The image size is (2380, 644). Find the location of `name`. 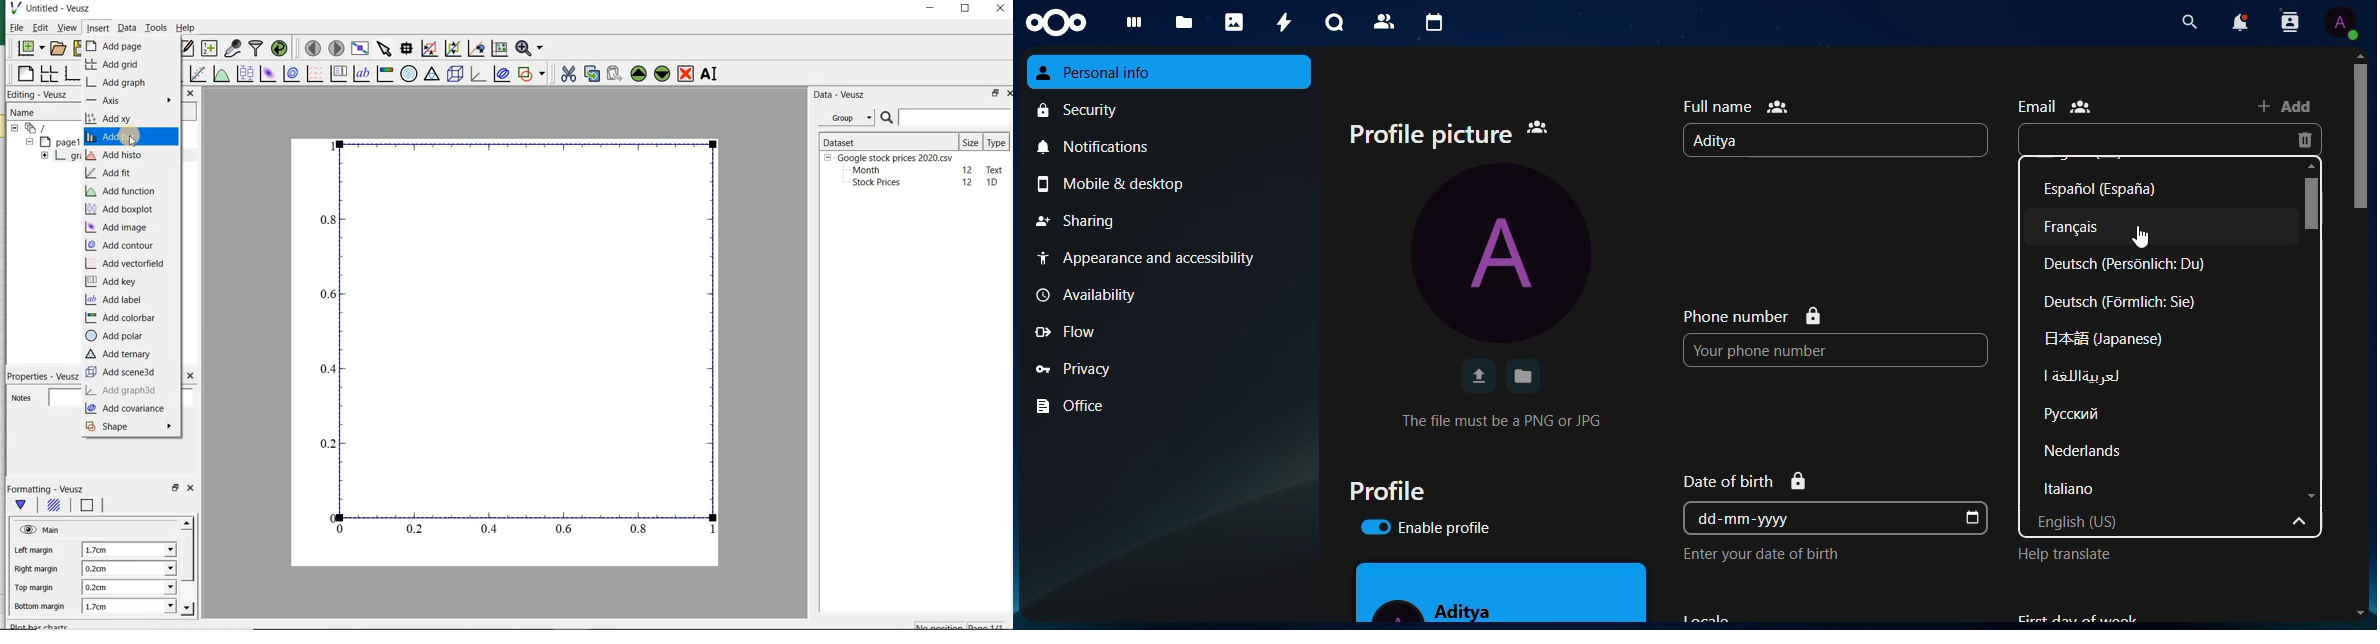

name is located at coordinates (1729, 141).